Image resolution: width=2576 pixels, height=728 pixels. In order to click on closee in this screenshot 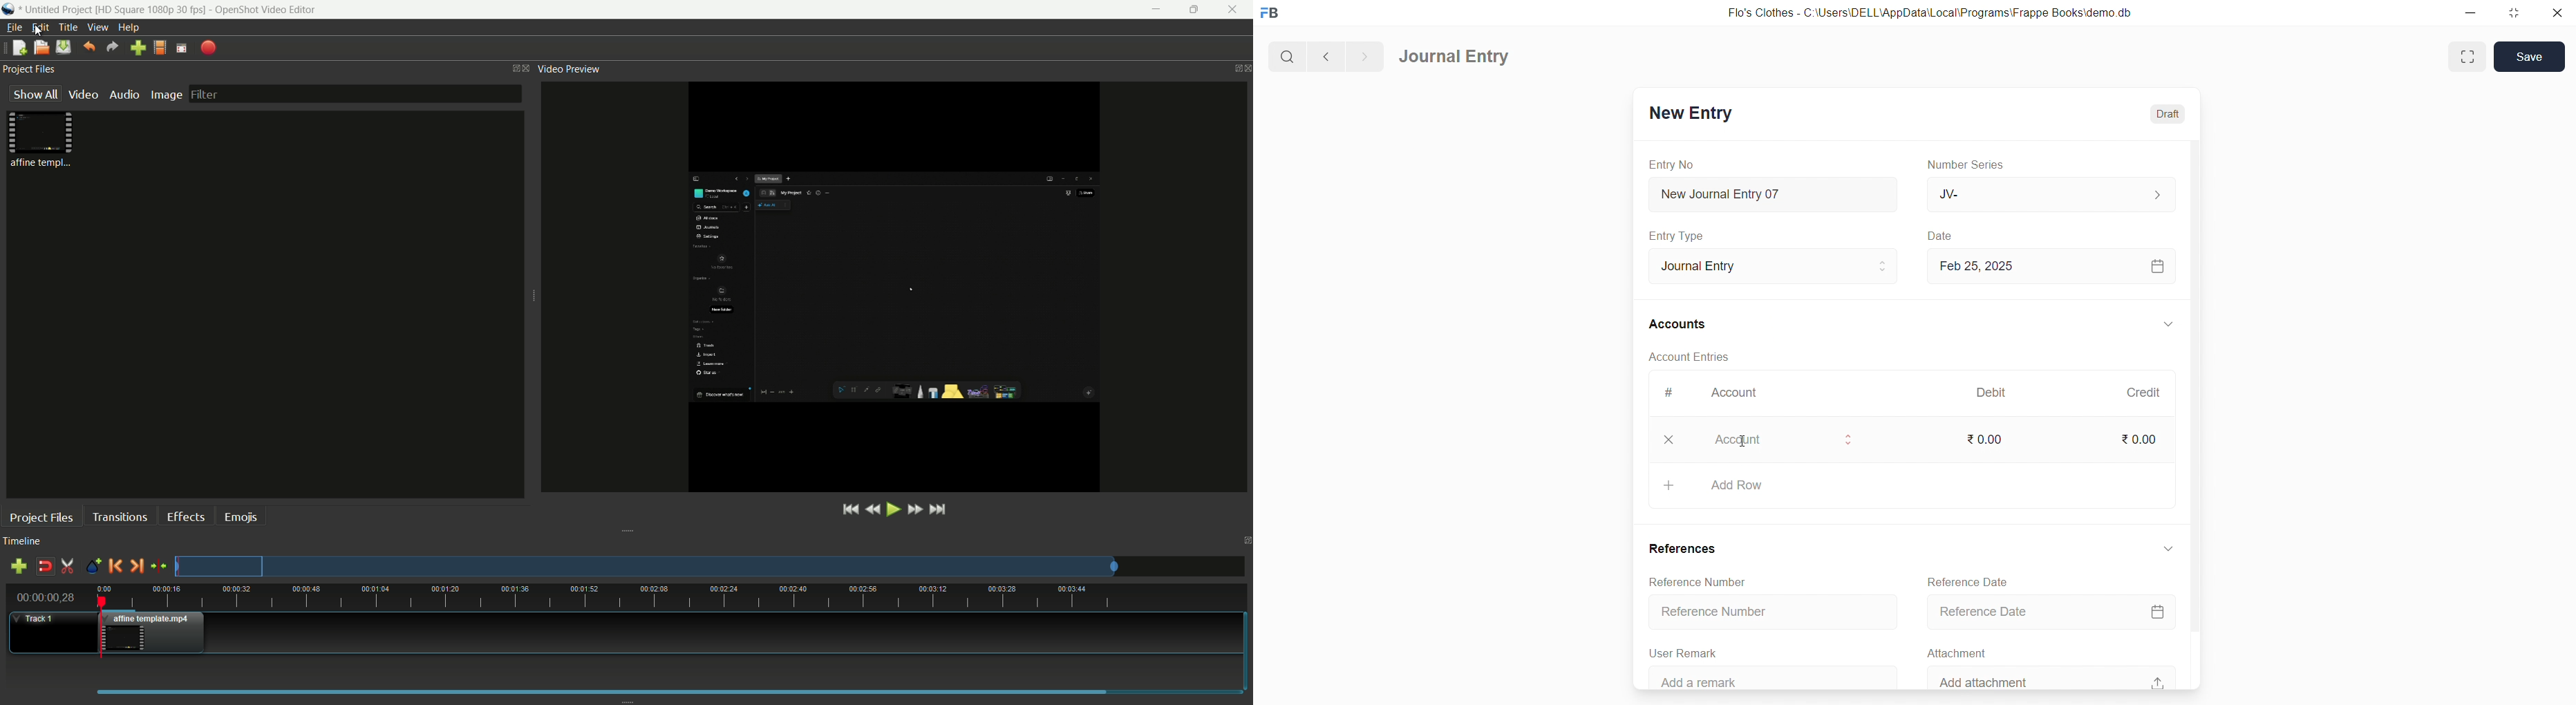, I will do `click(1670, 440)`.